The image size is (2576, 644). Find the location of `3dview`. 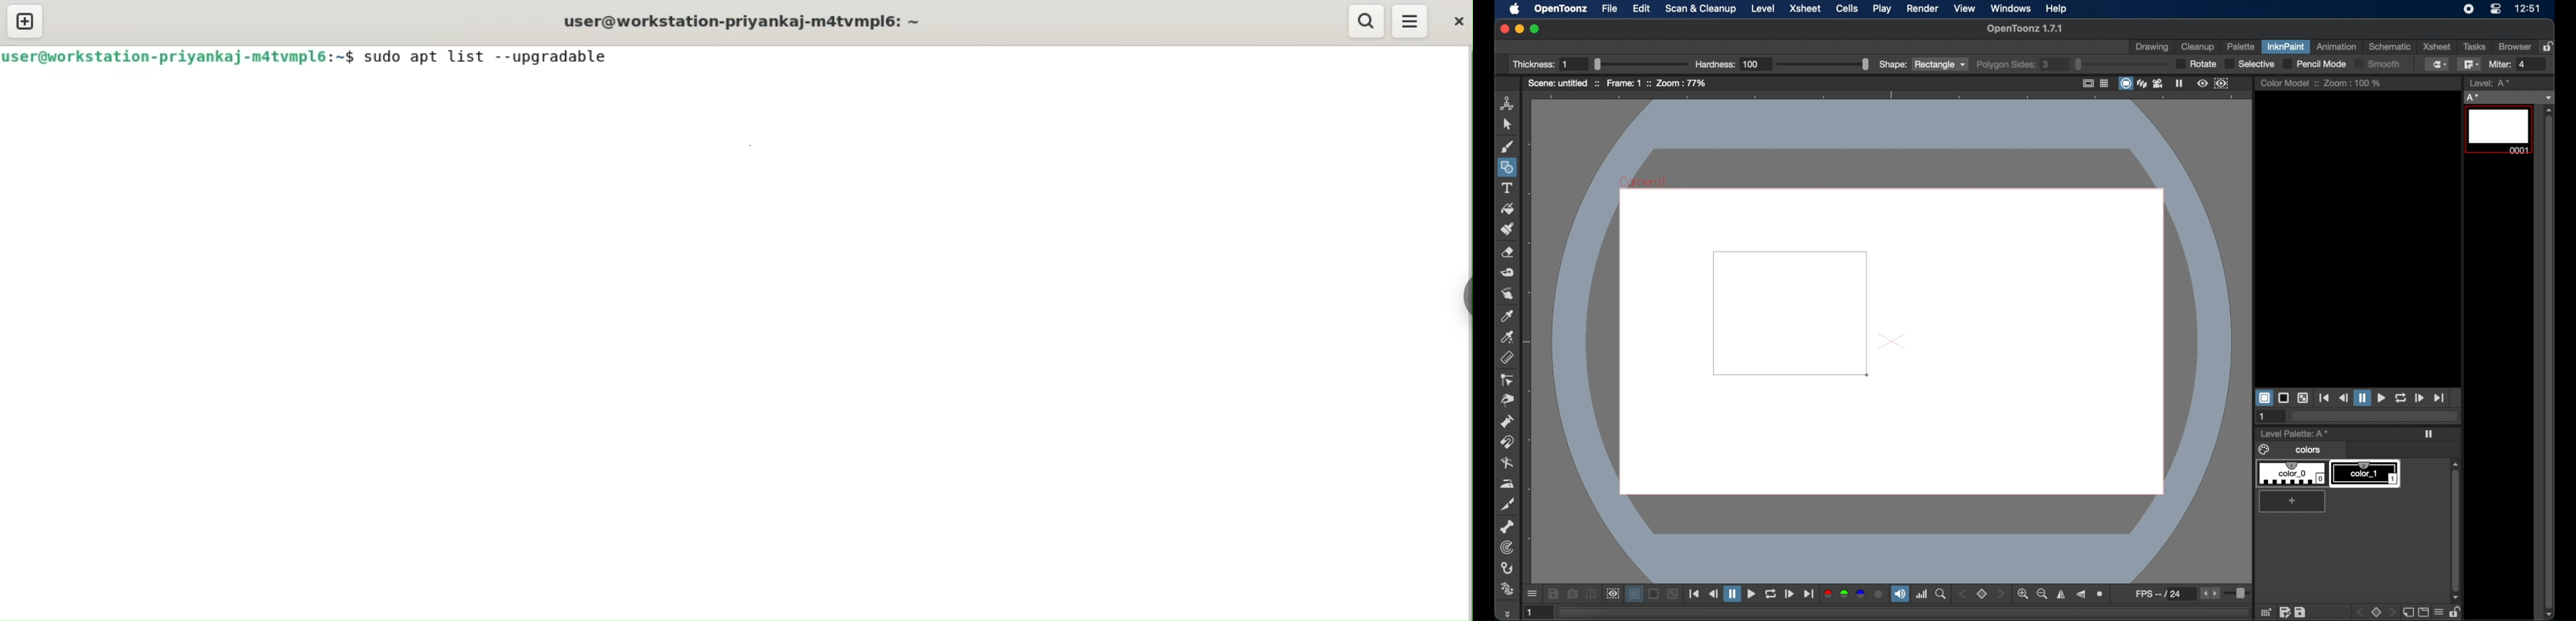

3dview is located at coordinates (2143, 84).